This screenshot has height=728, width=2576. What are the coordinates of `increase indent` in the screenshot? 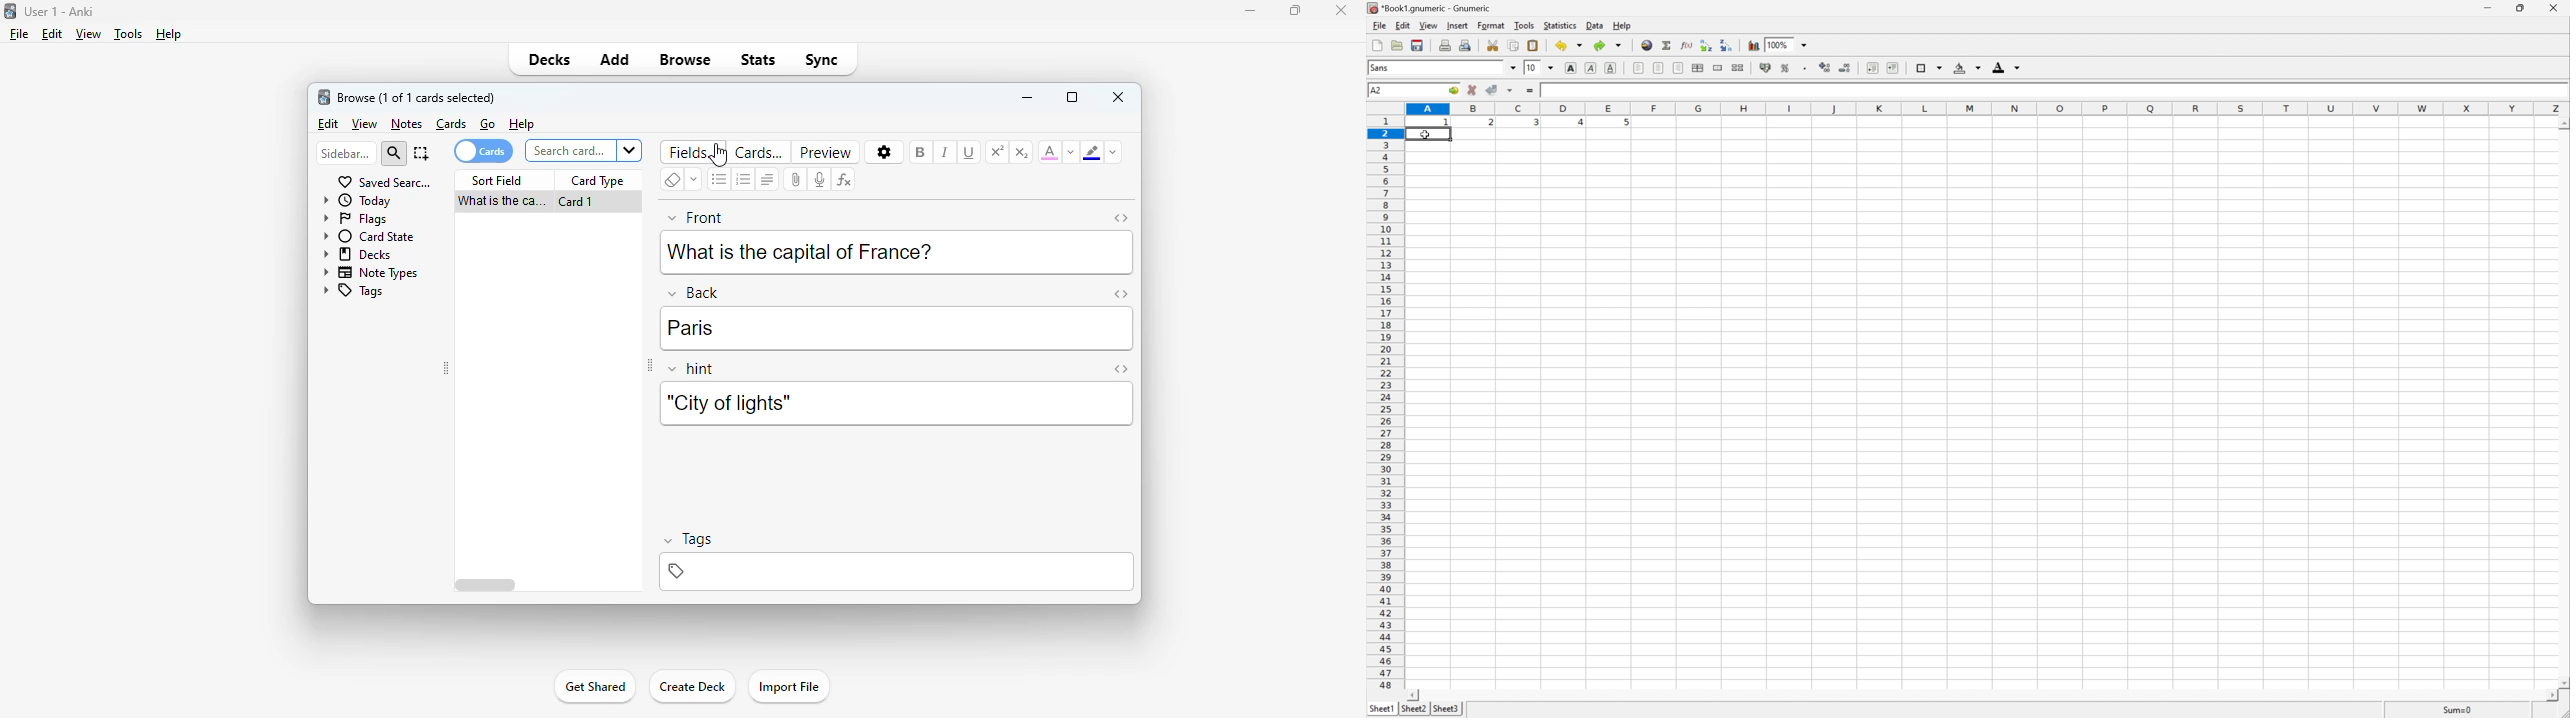 It's located at (1892, 68).